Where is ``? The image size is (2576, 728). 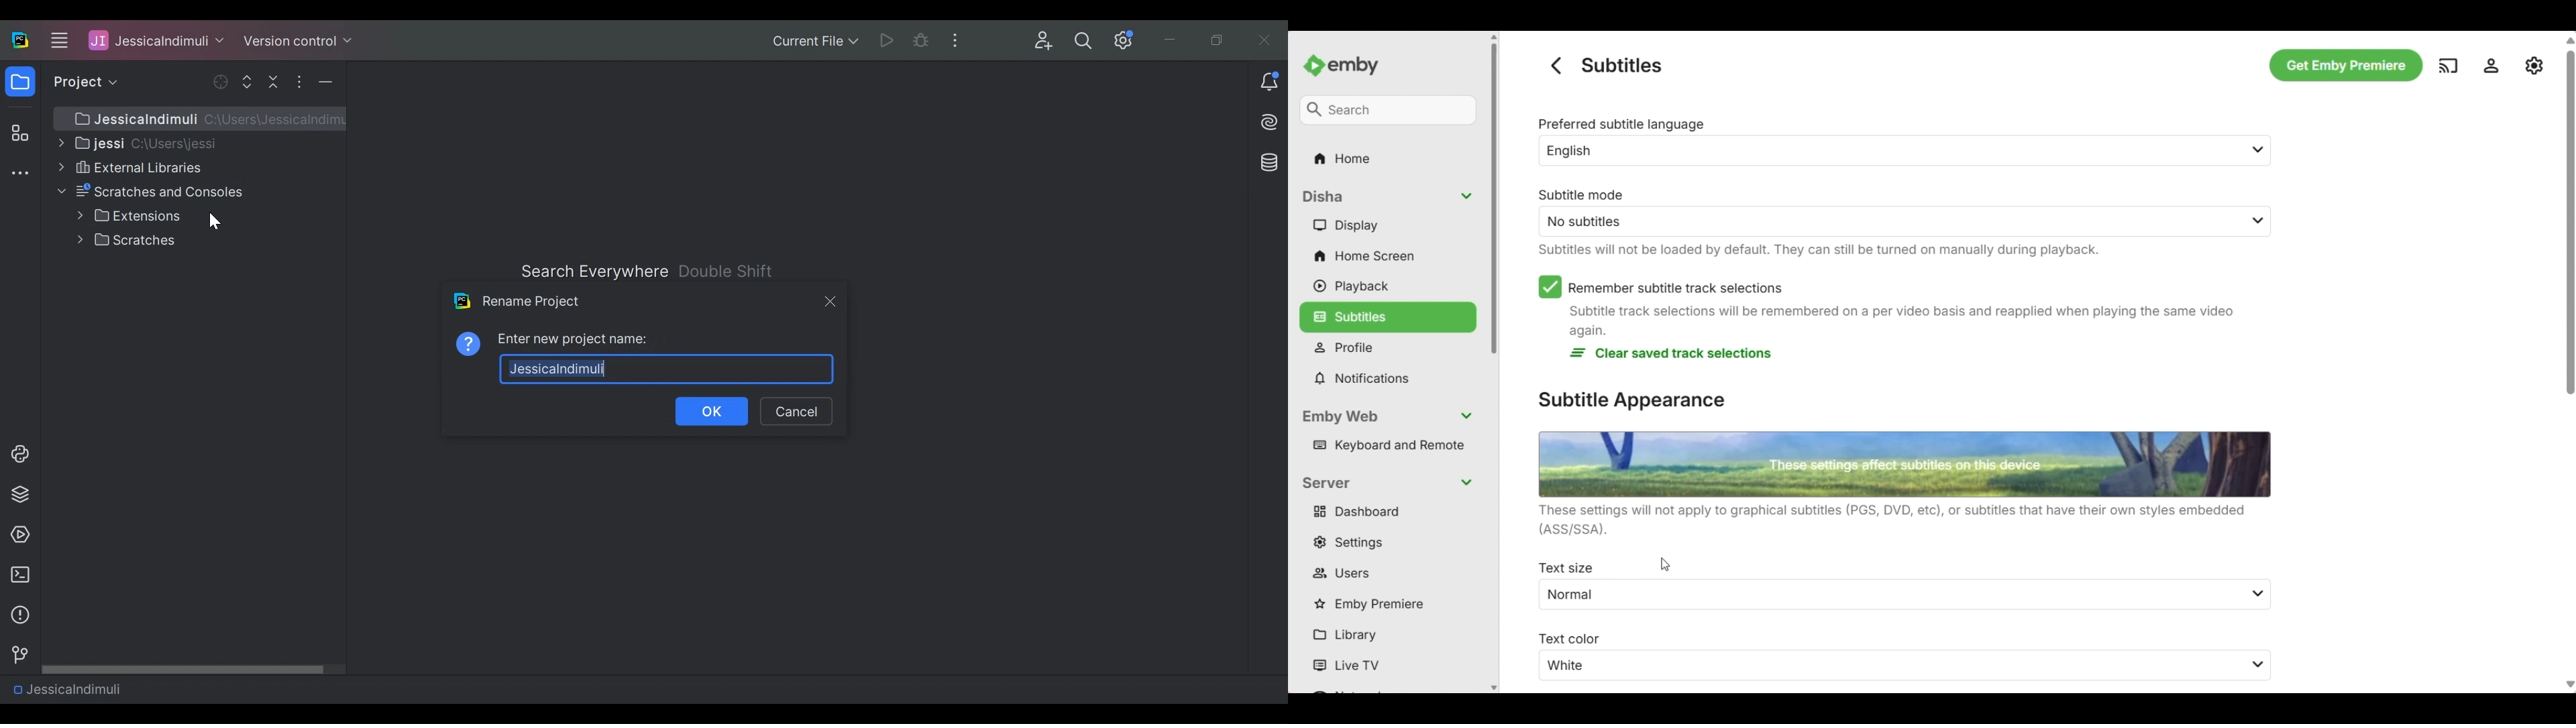
 is located at coordinates (2449, 64).